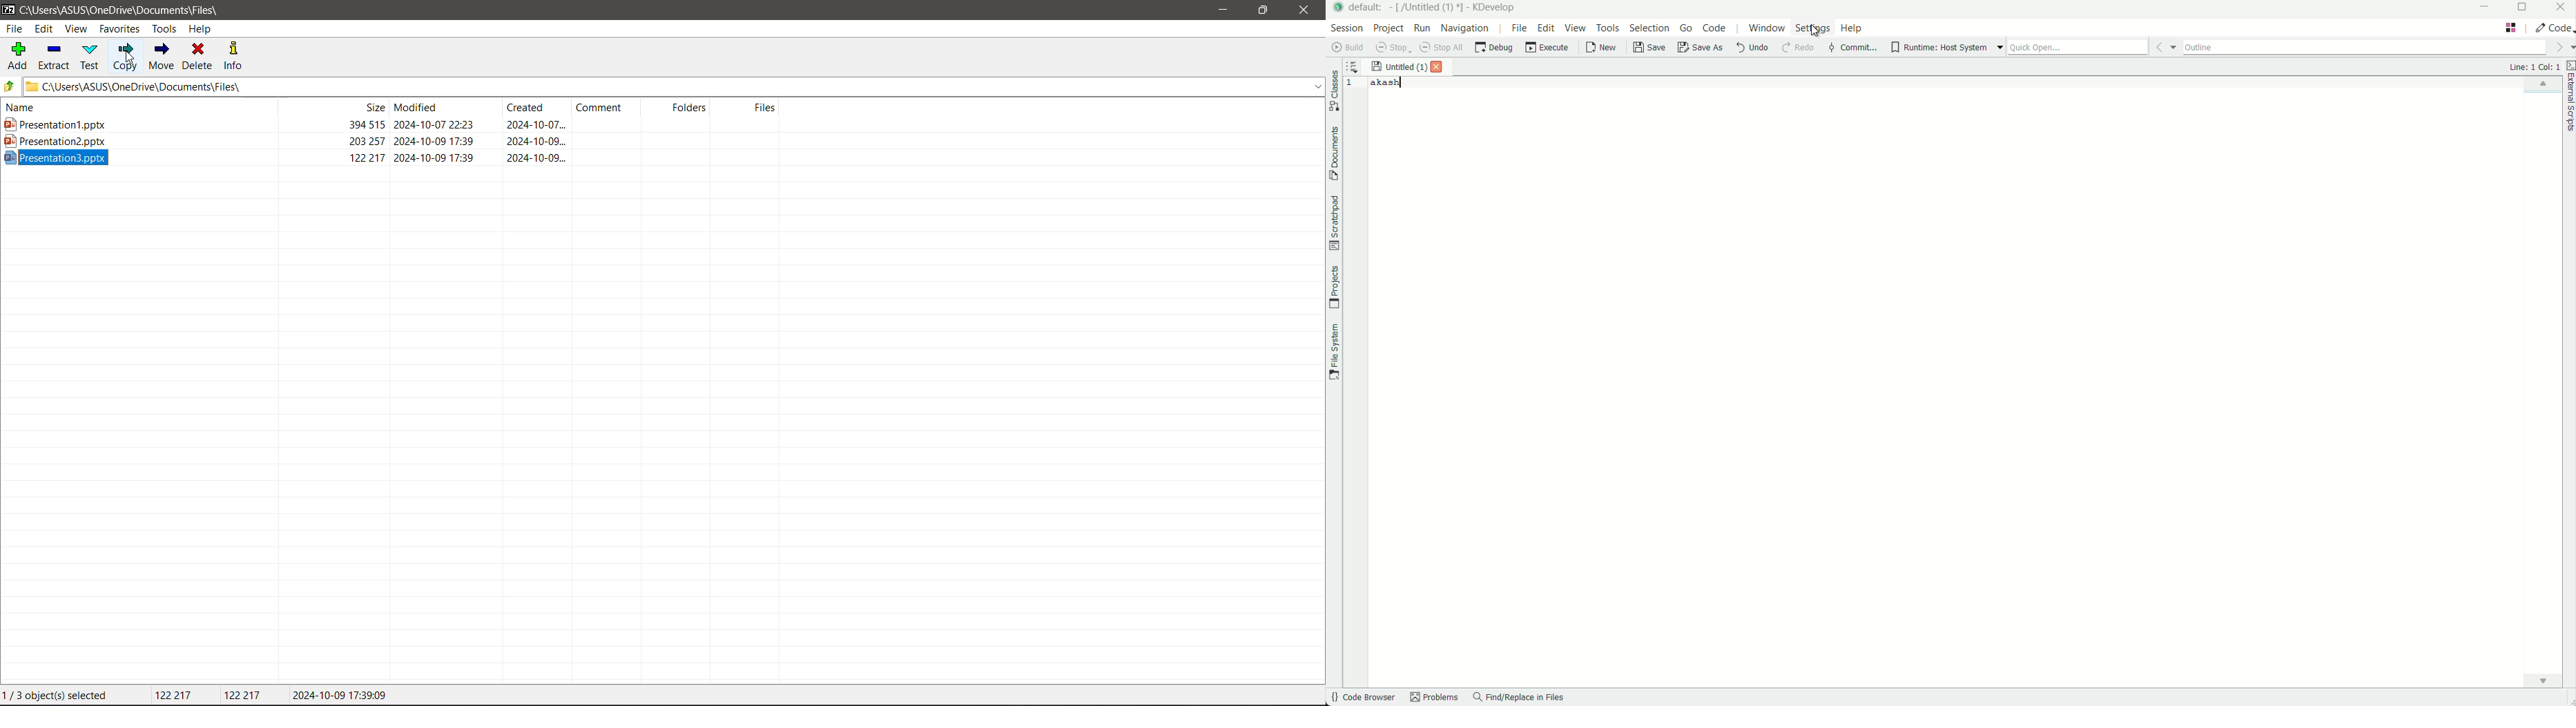  I want to click on Tools, so click(163, 29).